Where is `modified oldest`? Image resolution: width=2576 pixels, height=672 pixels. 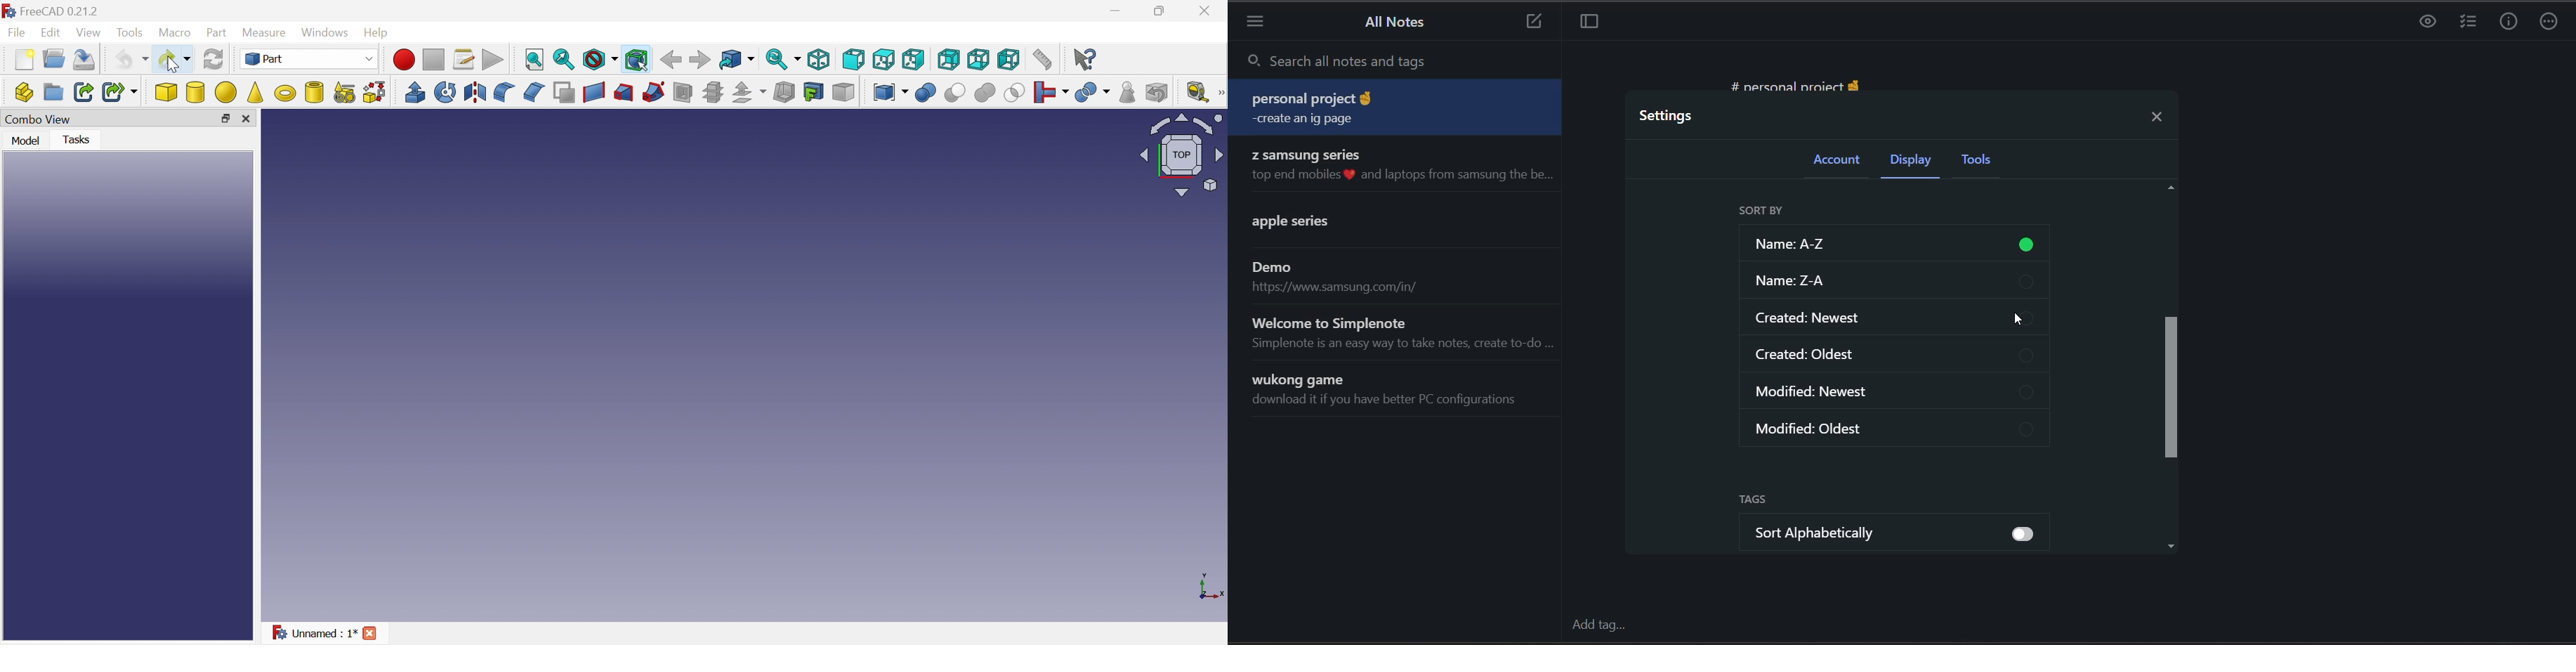 modified oldest is located at coordinates (1898, 427).